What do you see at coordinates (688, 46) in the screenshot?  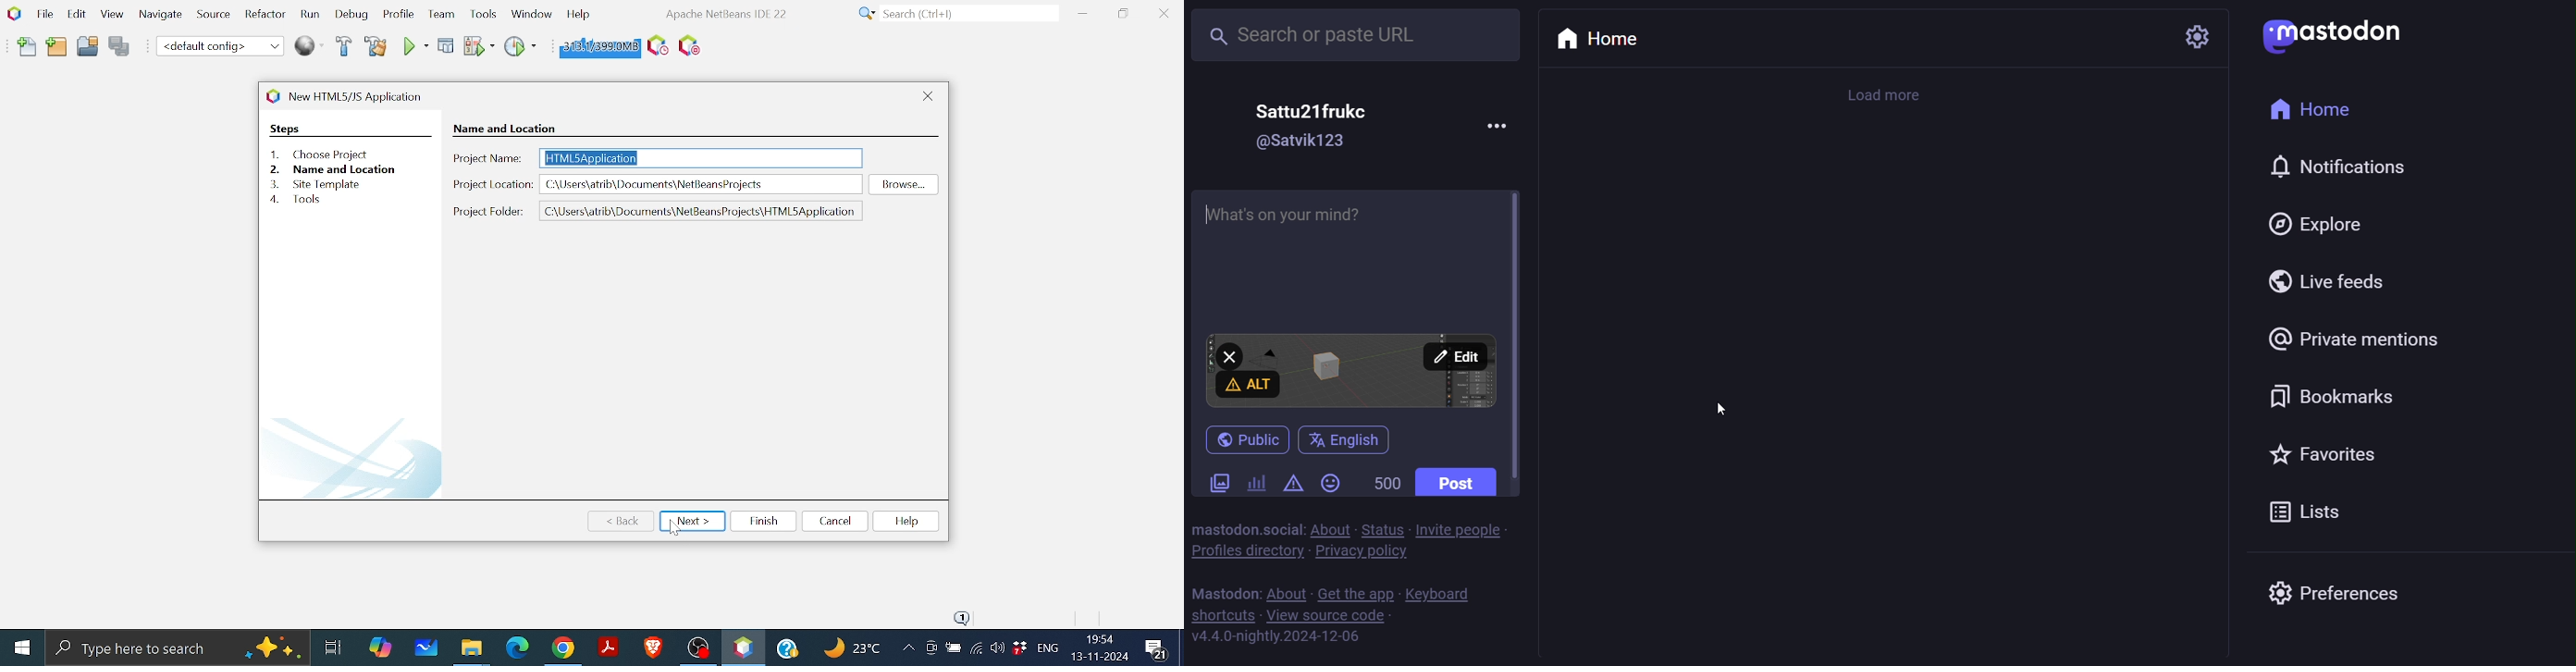 I see `Stop Background Task` at bounding box center [688, 46].